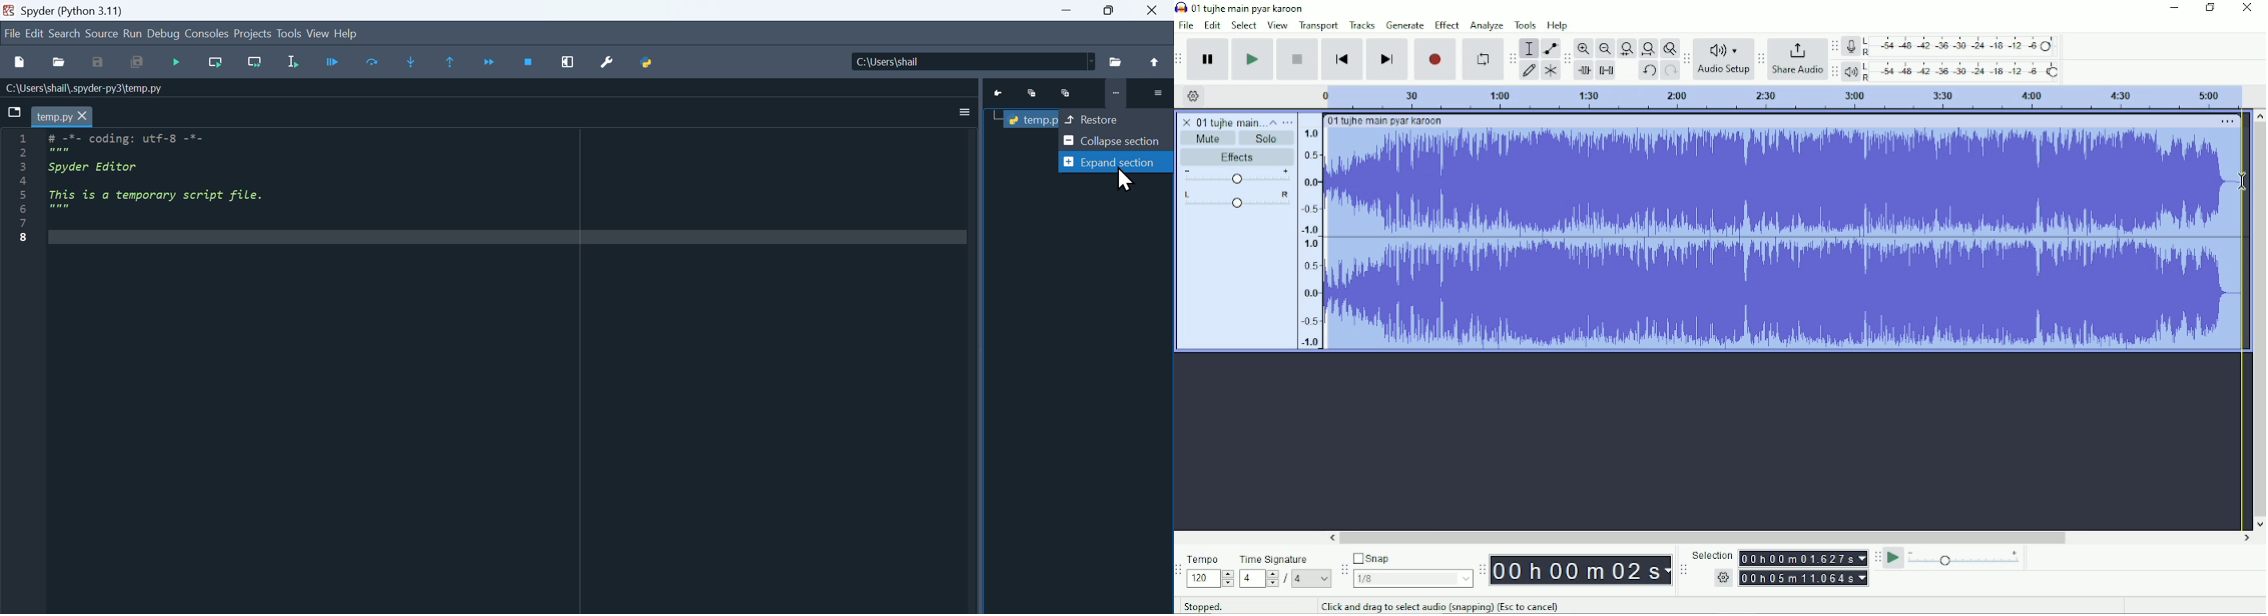 Image resolution: width=2268 pixels, height=616 pixels. Describe the element at coordinates (1066, 92) in the screenshot. I see `Maximize` at that location.